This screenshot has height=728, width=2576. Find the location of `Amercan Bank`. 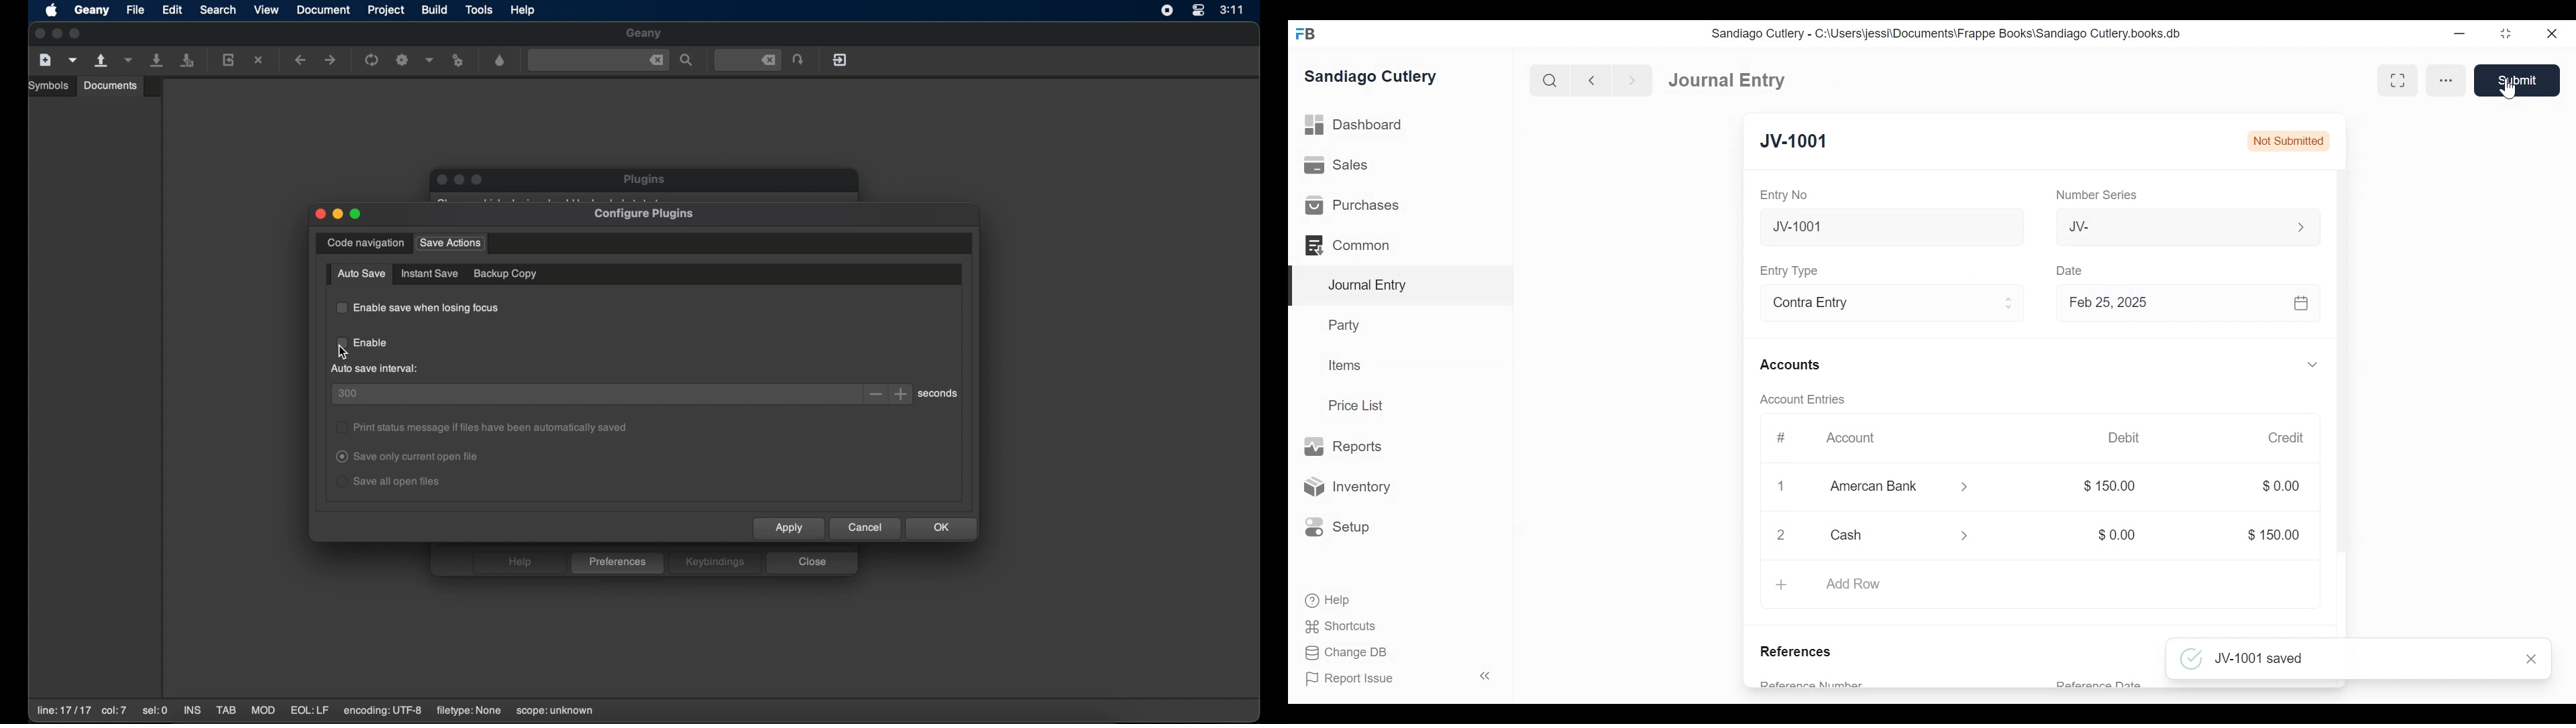

Amercan Bank is located at coordinates (1888, 488).